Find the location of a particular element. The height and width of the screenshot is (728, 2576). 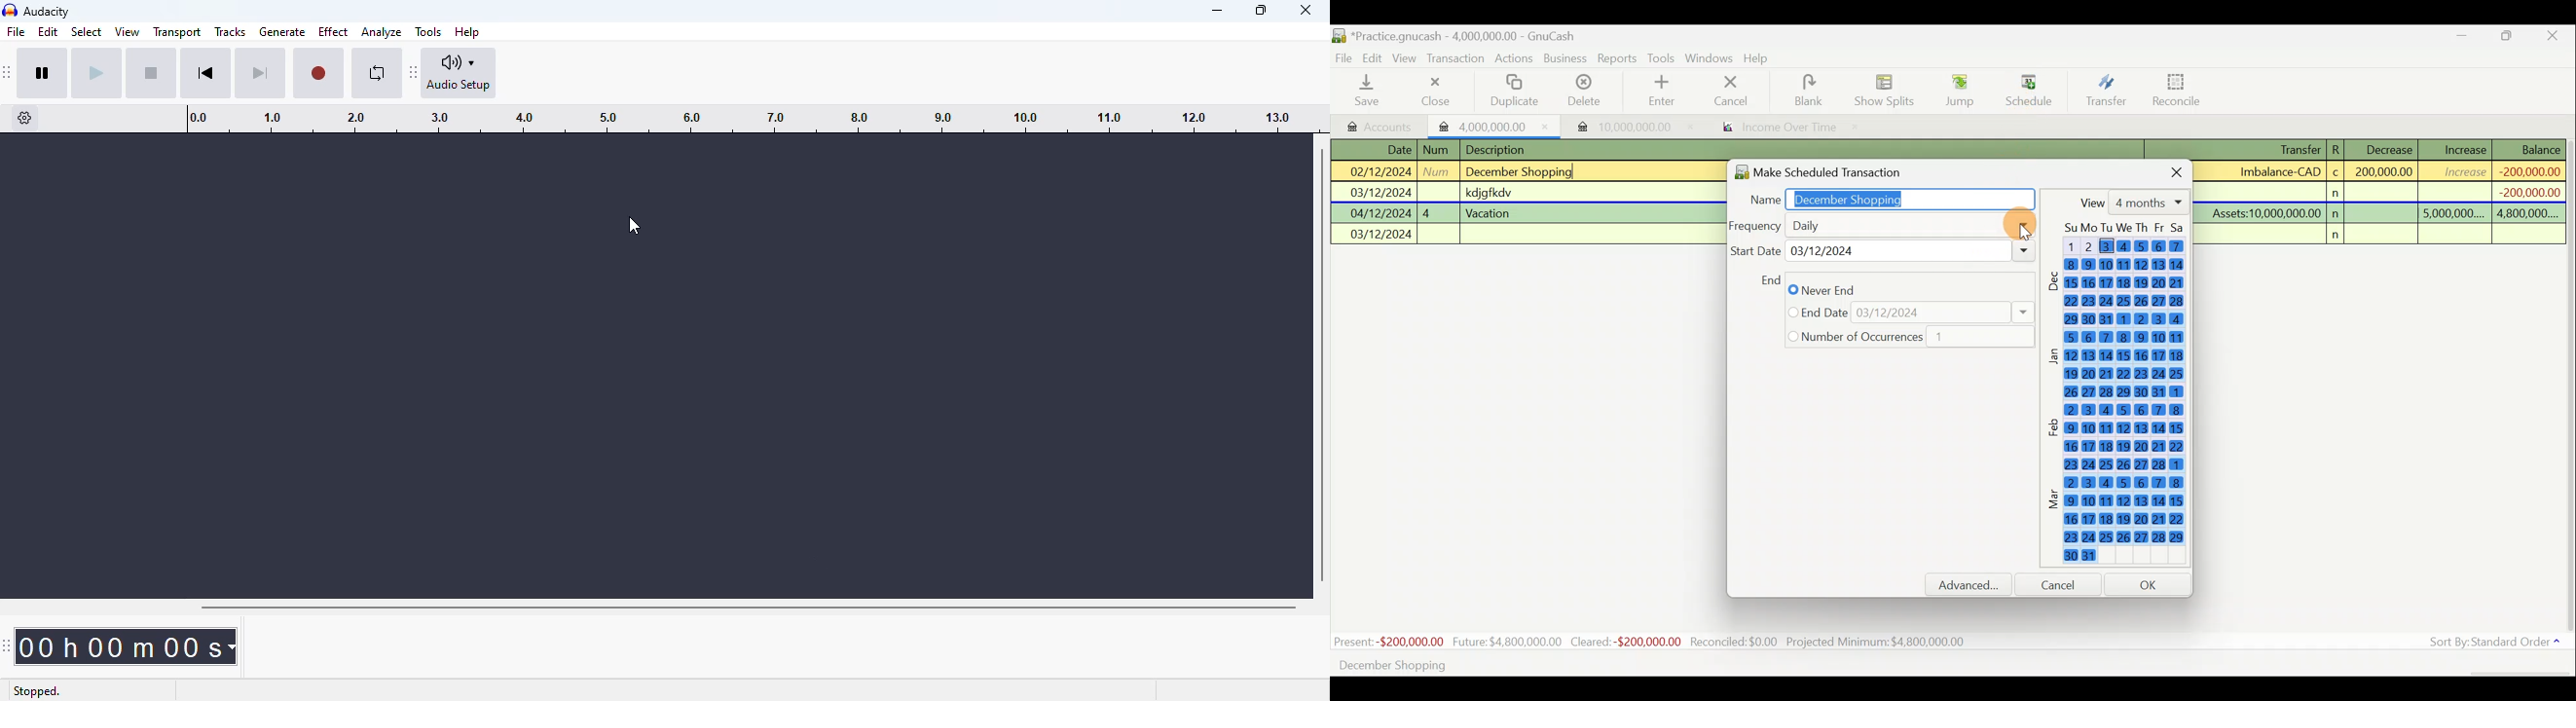

analyze is located at coordinates (382, 32).